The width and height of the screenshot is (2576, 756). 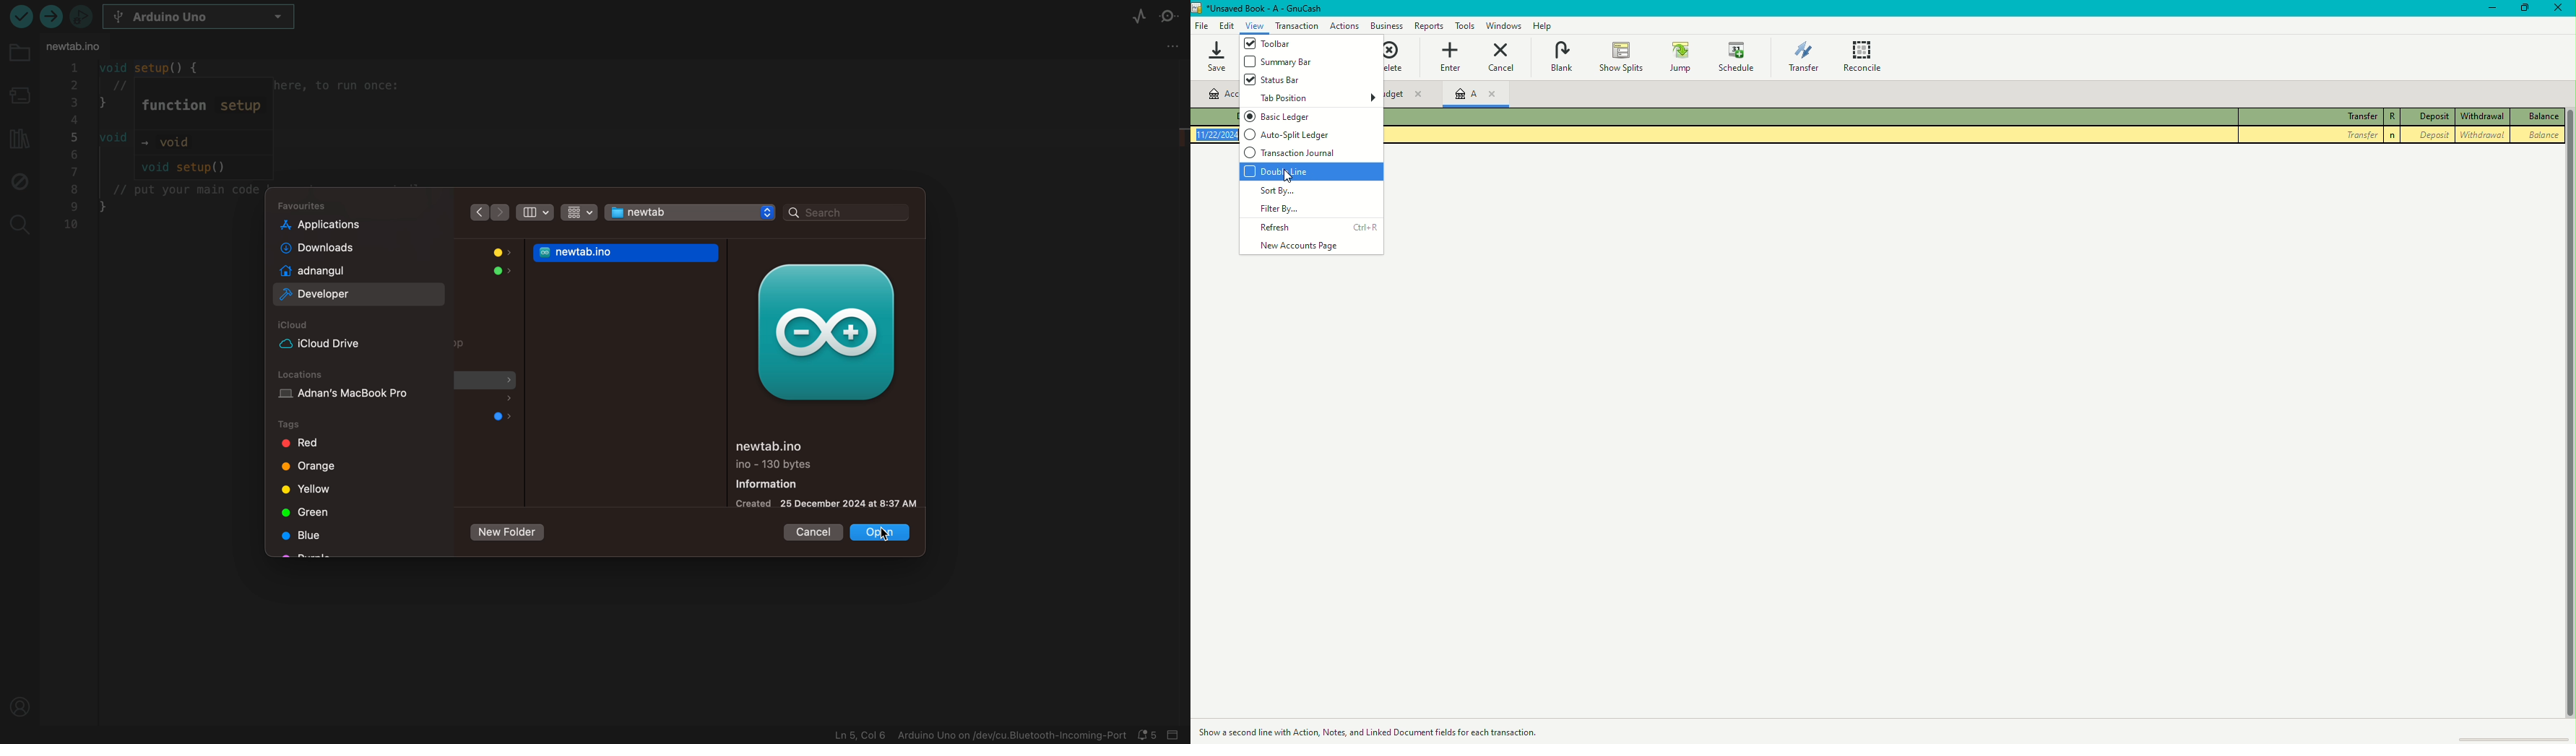 I want to click on cursor, so click(x=1287, y=178).